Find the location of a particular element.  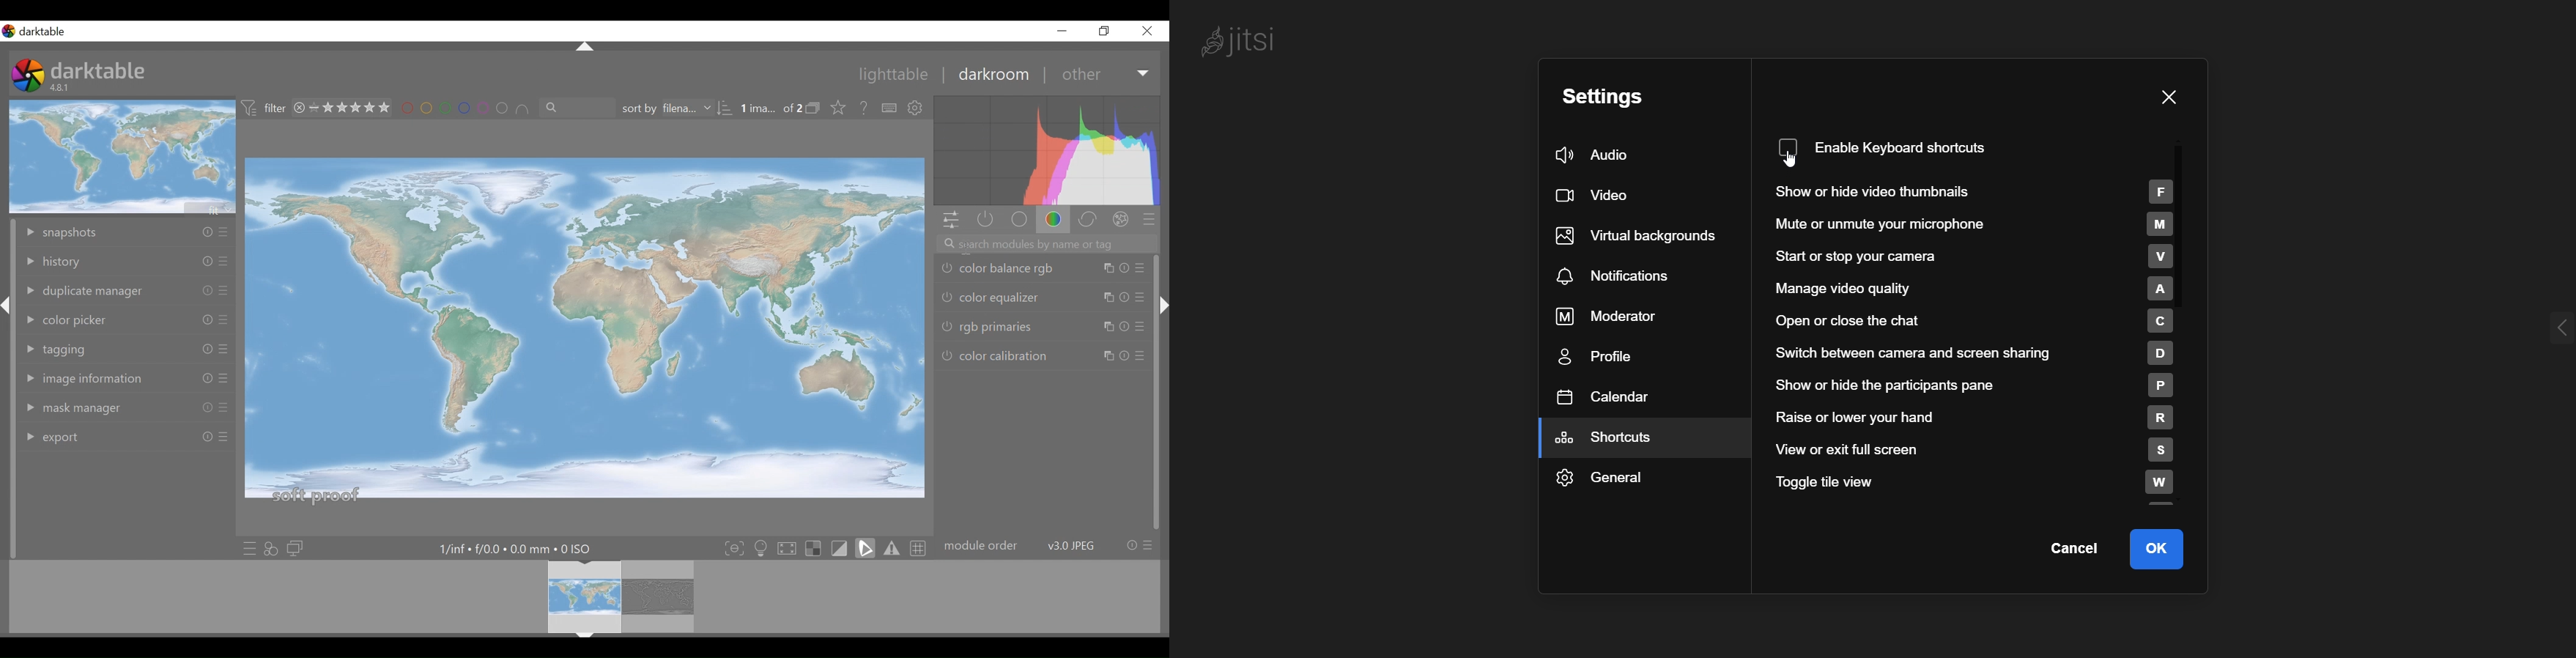

filter by image color label is located at coordinates (465, 106).